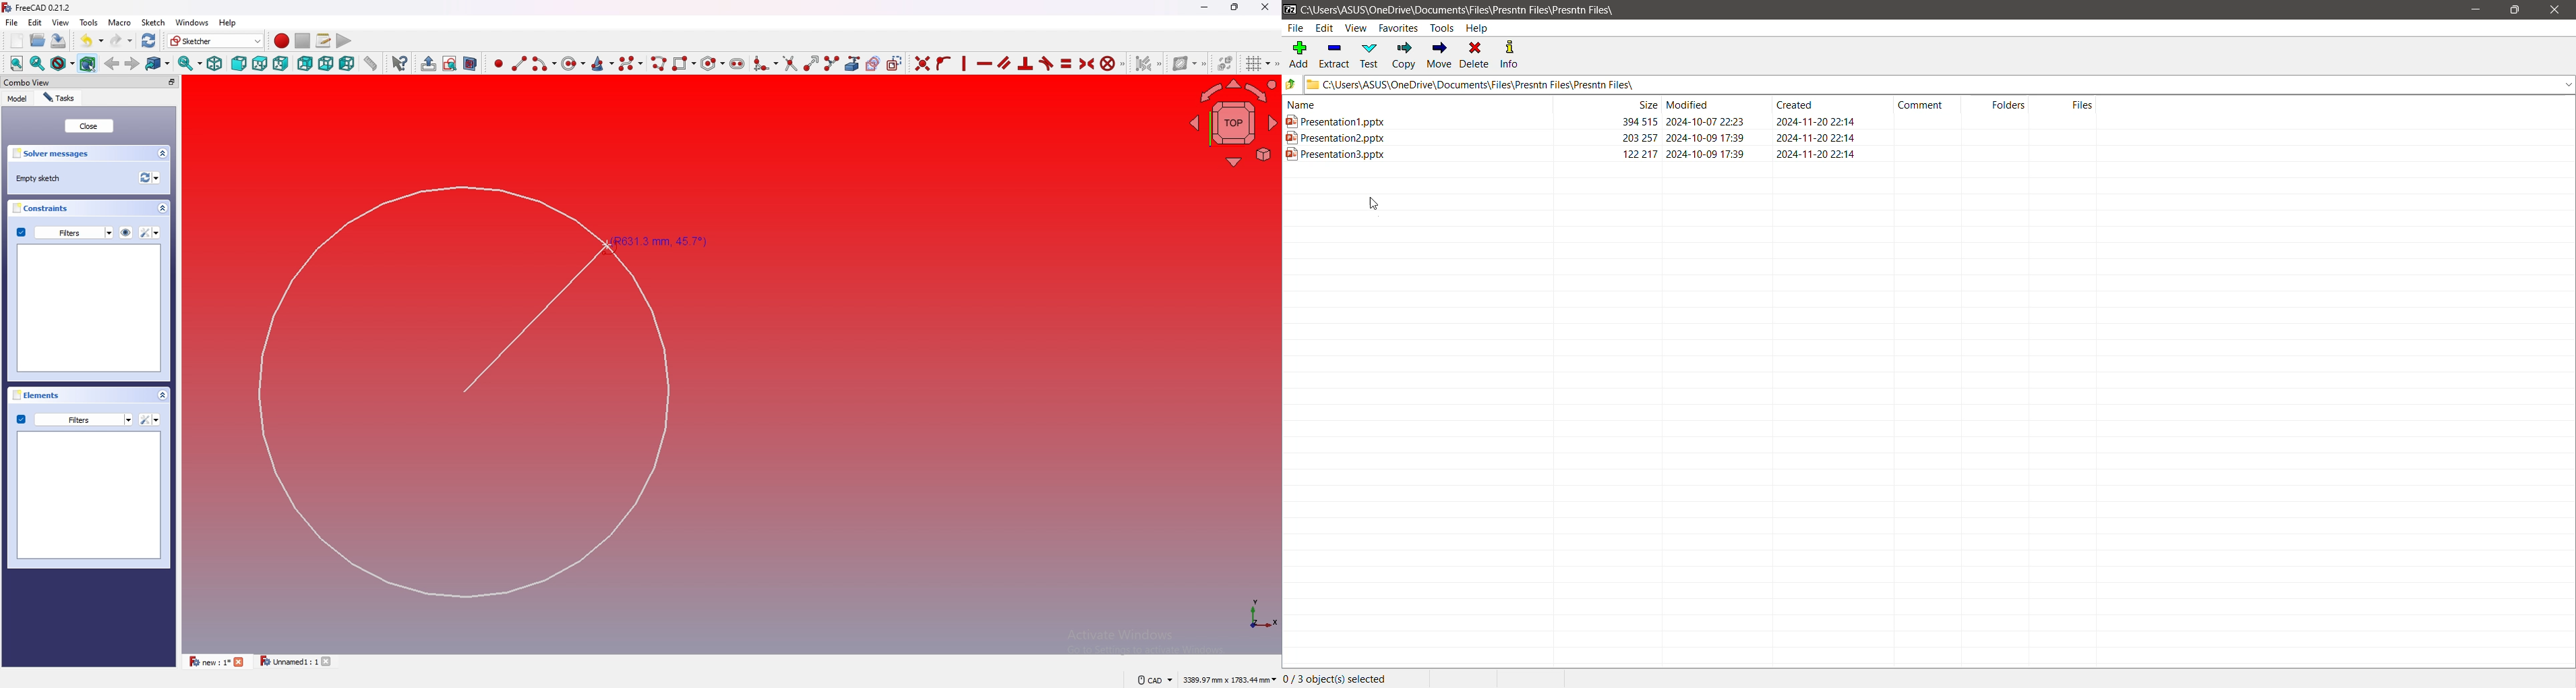 This screenshot has height=700, width=2576. What do you see at coordinates (1371, 55) in the screenshot?
I see `Test` at bounding box center [1371, 55].